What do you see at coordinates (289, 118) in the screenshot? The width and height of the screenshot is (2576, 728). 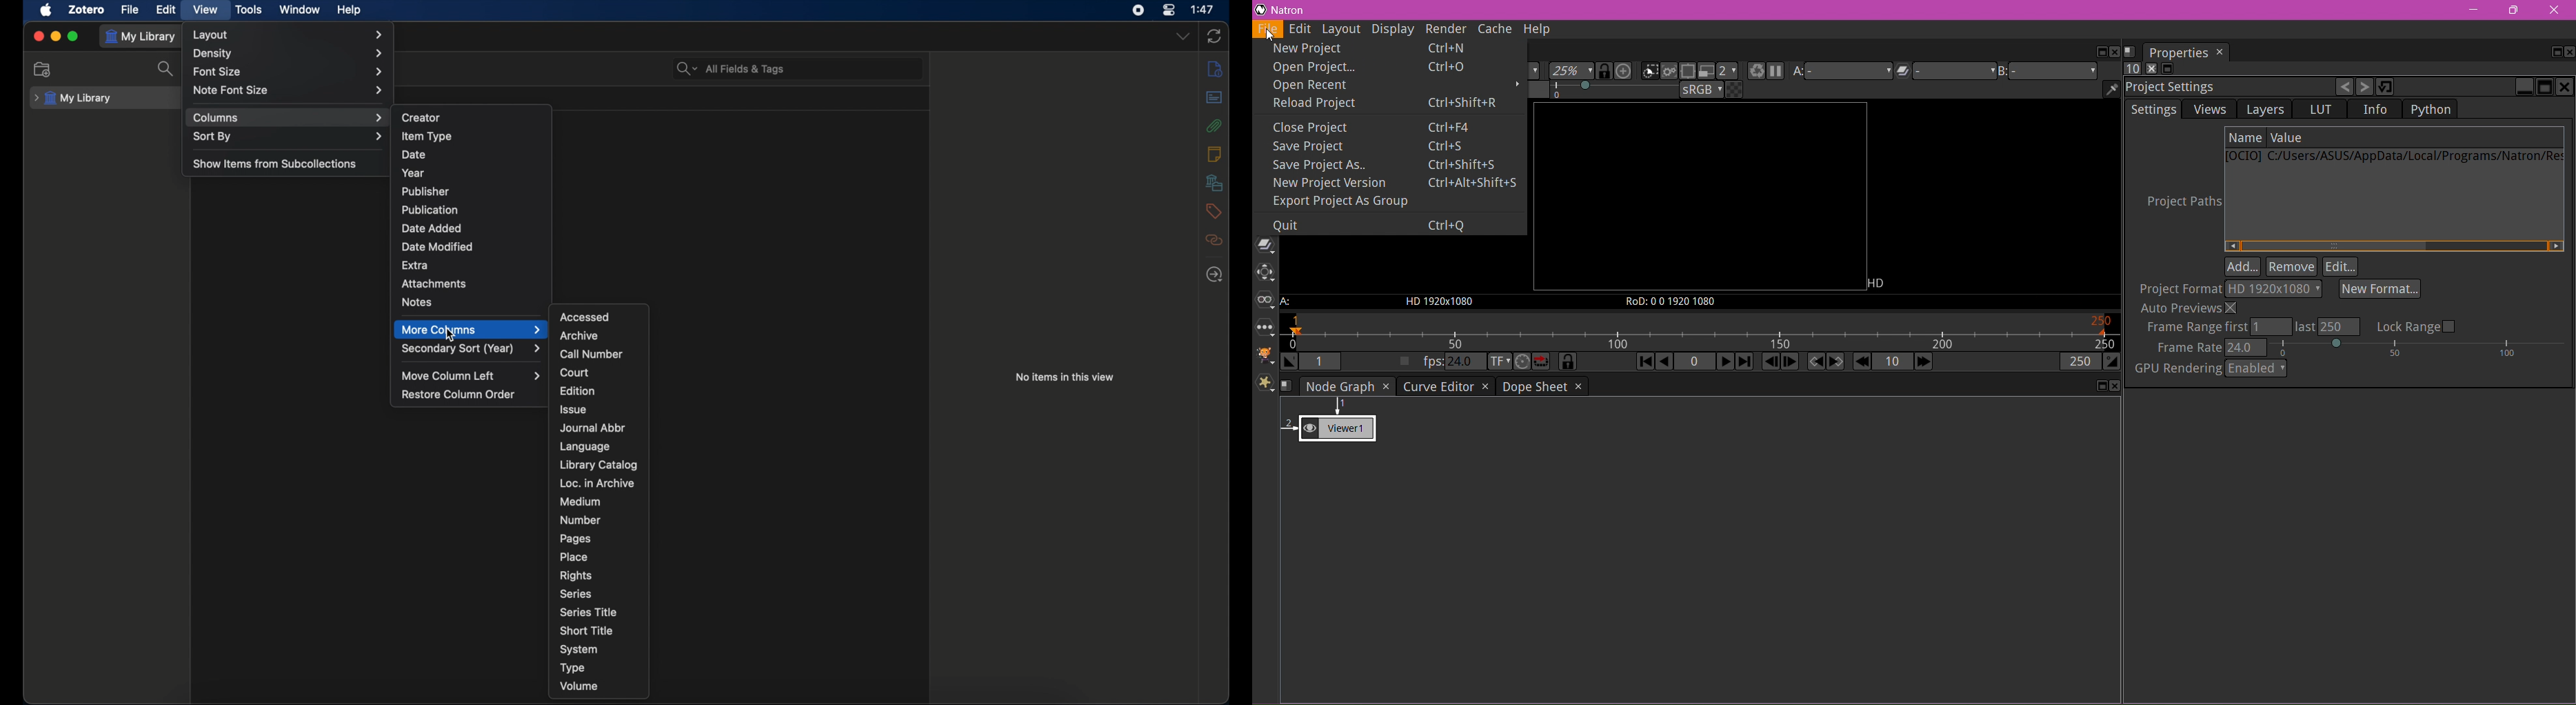 I see `columns` at bounding box center [289, 118].